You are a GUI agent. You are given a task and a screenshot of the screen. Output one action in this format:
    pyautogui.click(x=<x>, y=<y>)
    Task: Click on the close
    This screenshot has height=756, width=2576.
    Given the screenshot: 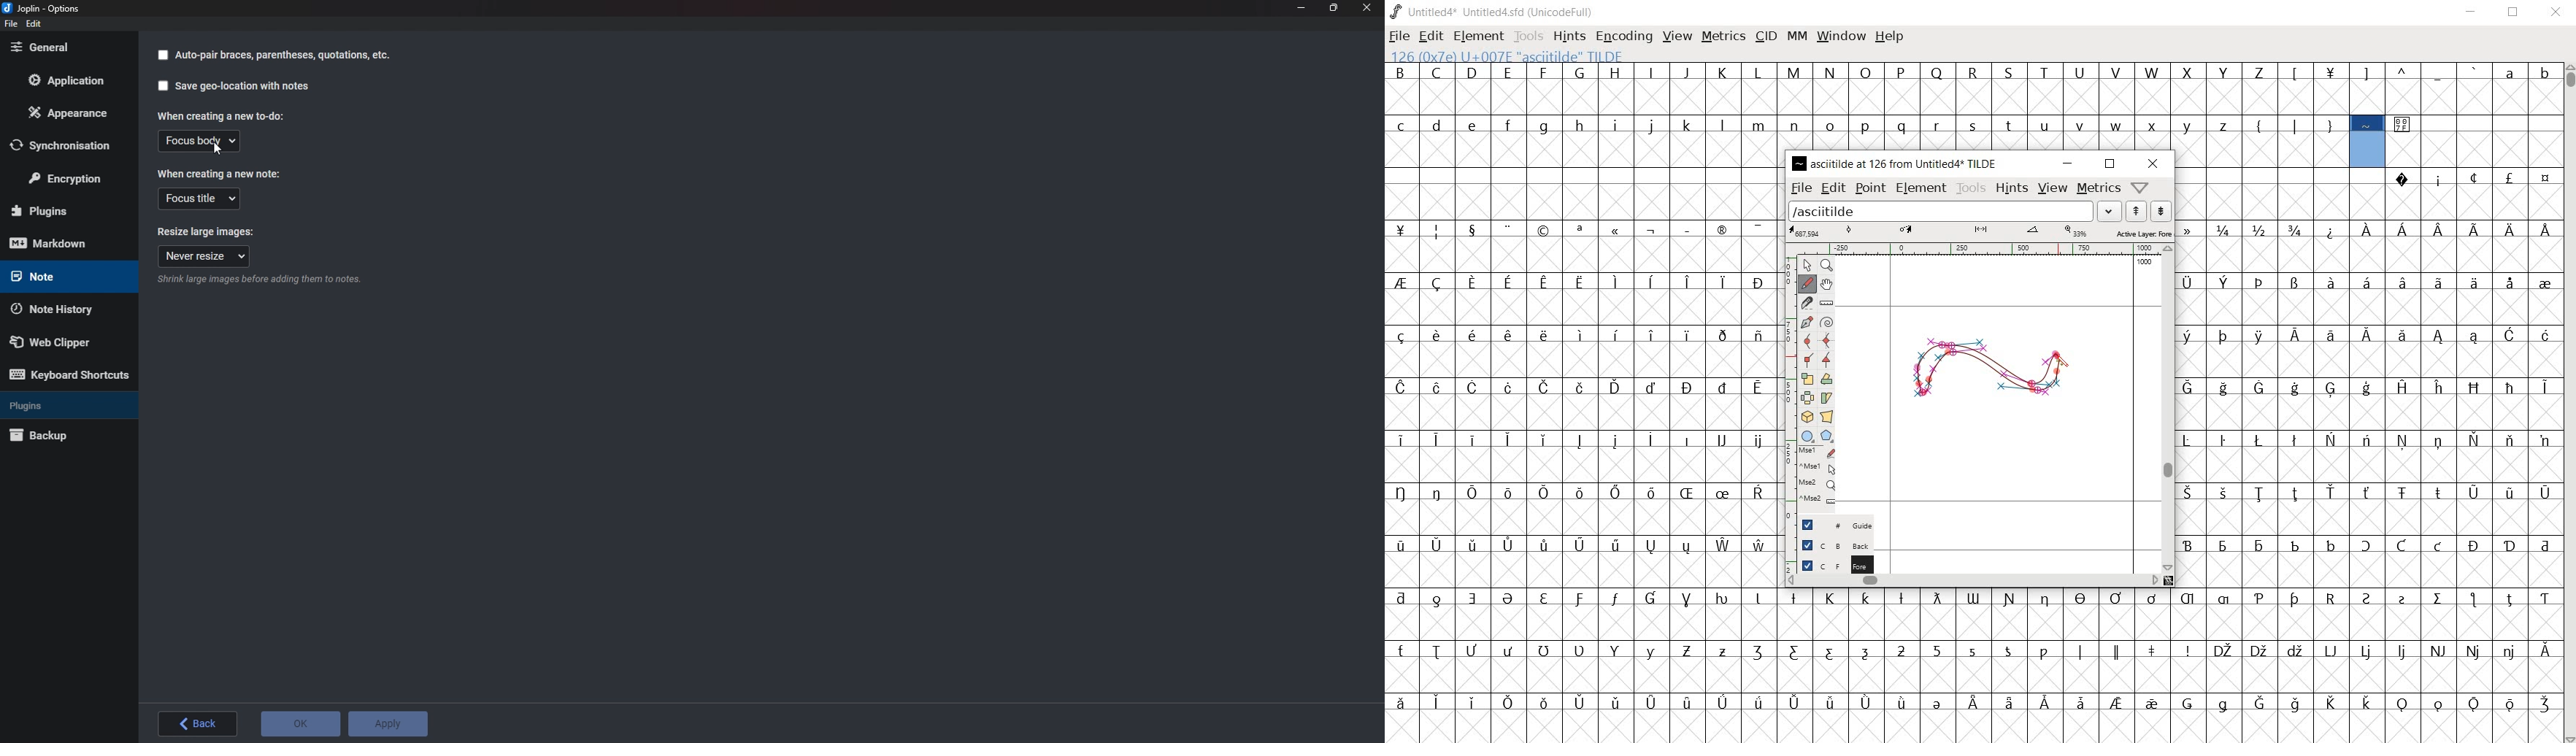 What is the action you would take?
    pyautogui.click(x=1366, y=7)
    